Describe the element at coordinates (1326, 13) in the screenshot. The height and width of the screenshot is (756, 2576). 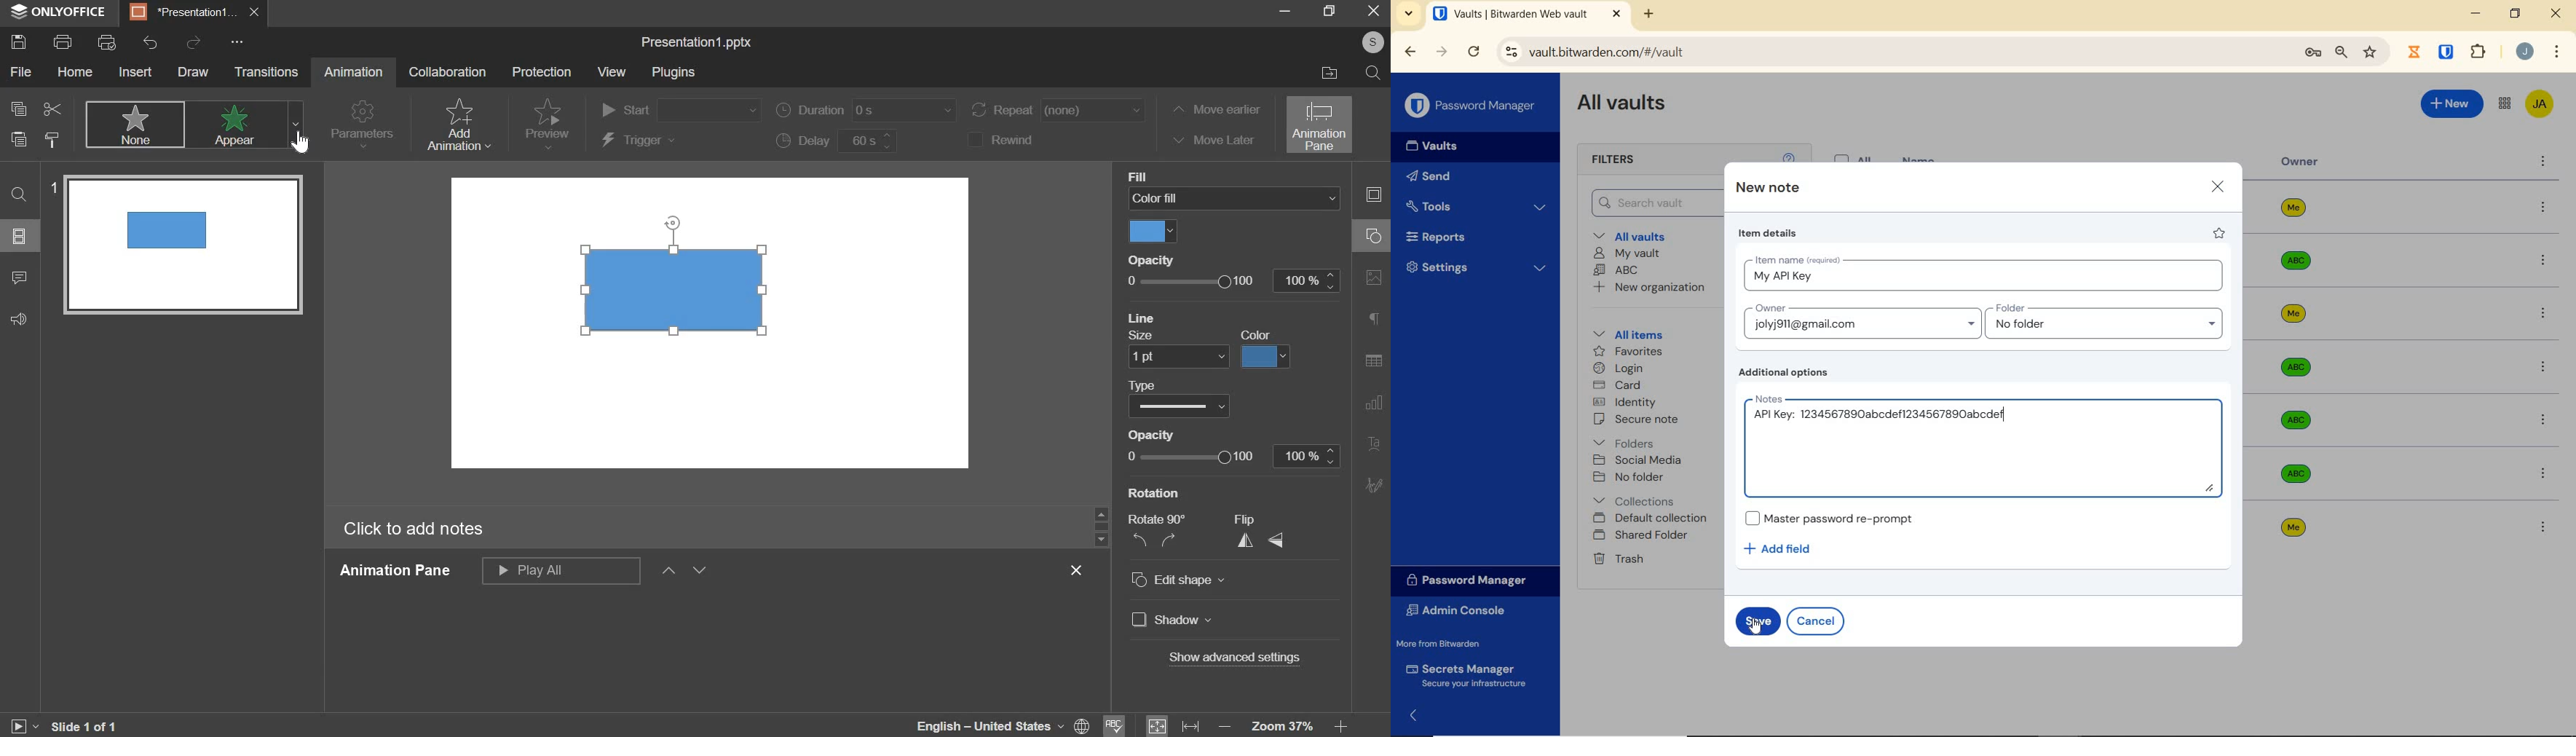
I see `maximize` at that location.